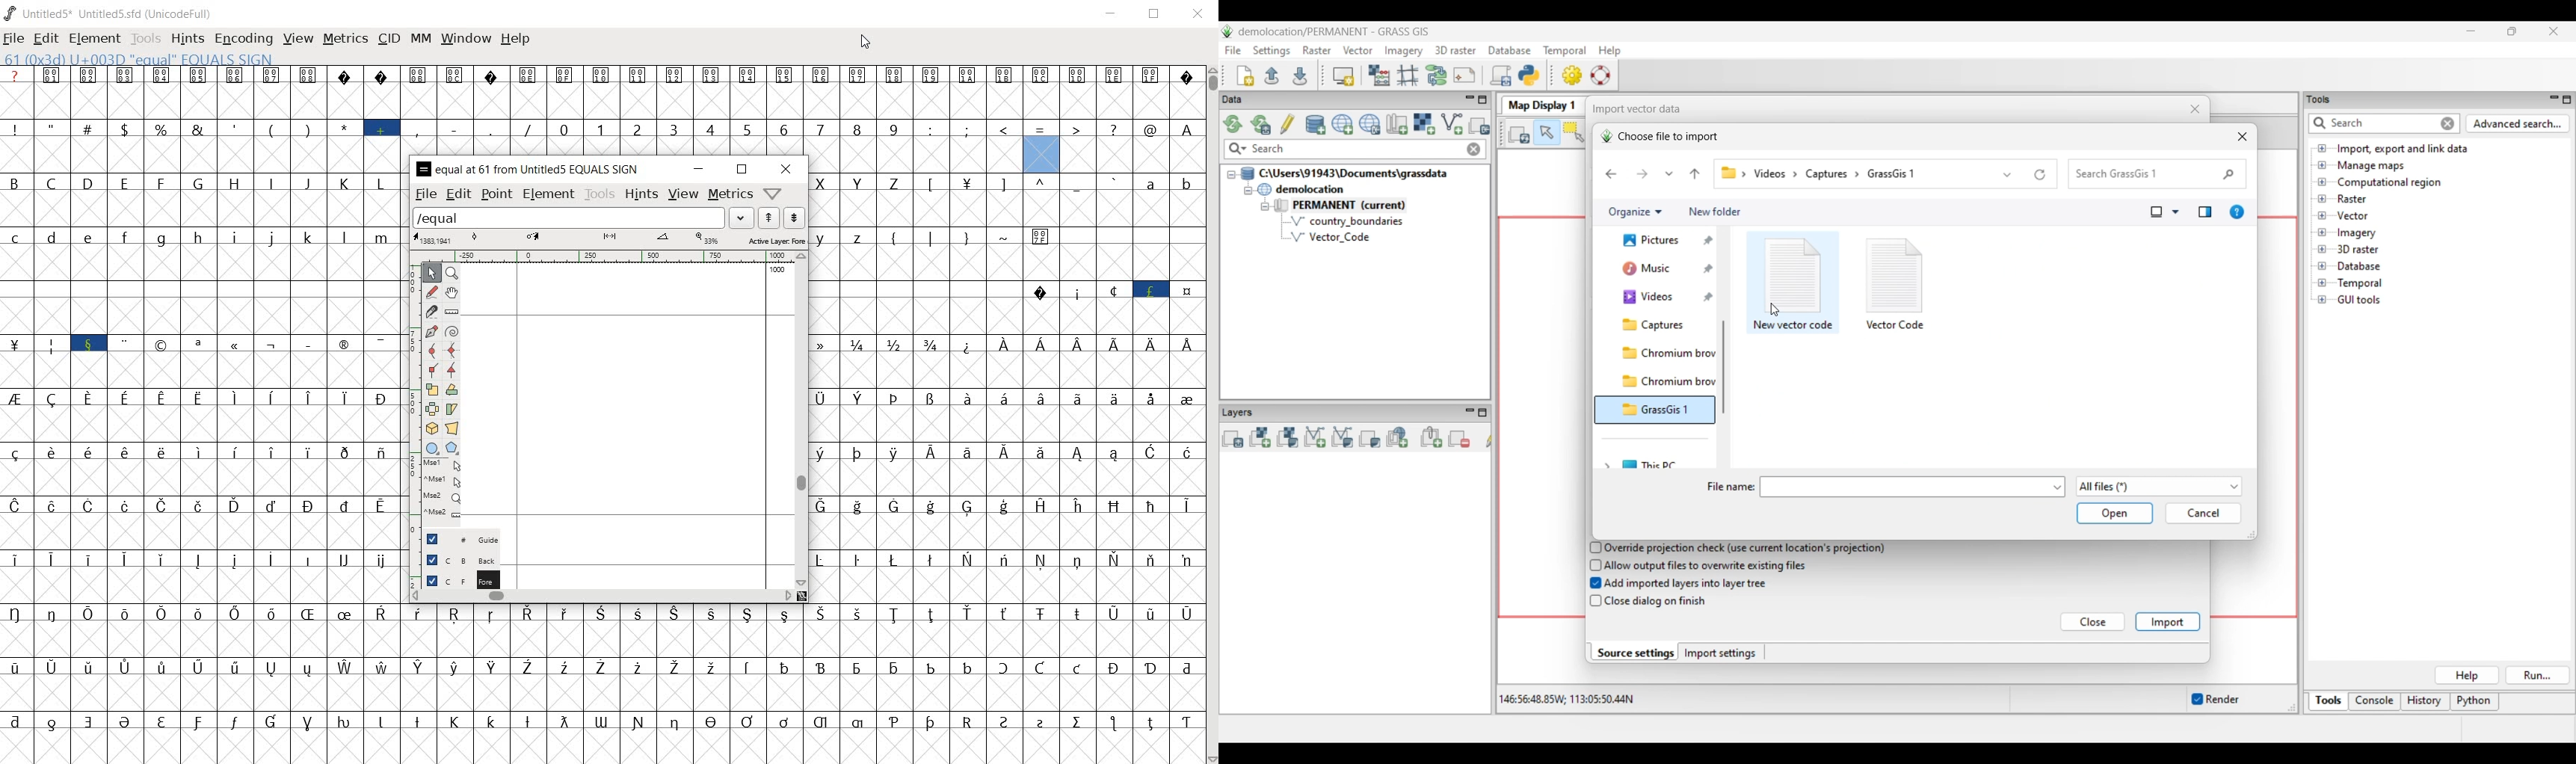 This screenshot has width=2576, height=784. What do you see at coordinates (431, 389) in the screenshot?
I see `scale the selection` at bounding box center [431, 389].